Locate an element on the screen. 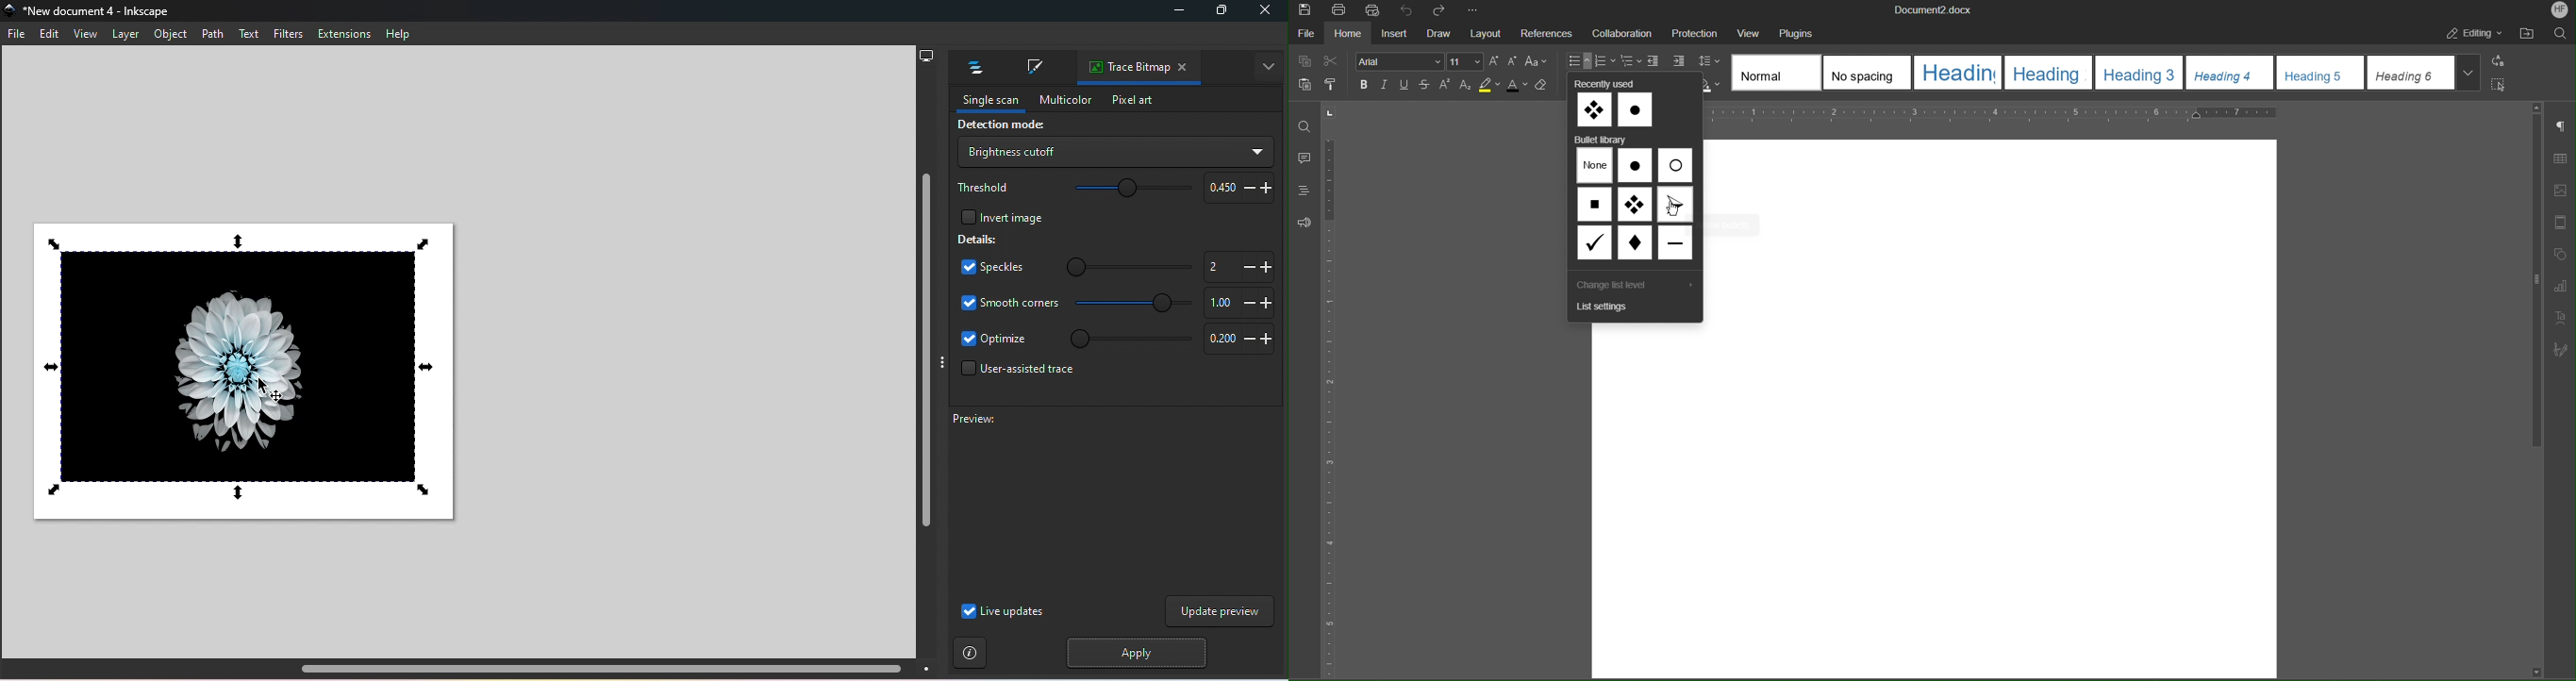 Image resolution: width=2576 pixels, height=700 pixels. Undo is located at coordinates (1408, 12).